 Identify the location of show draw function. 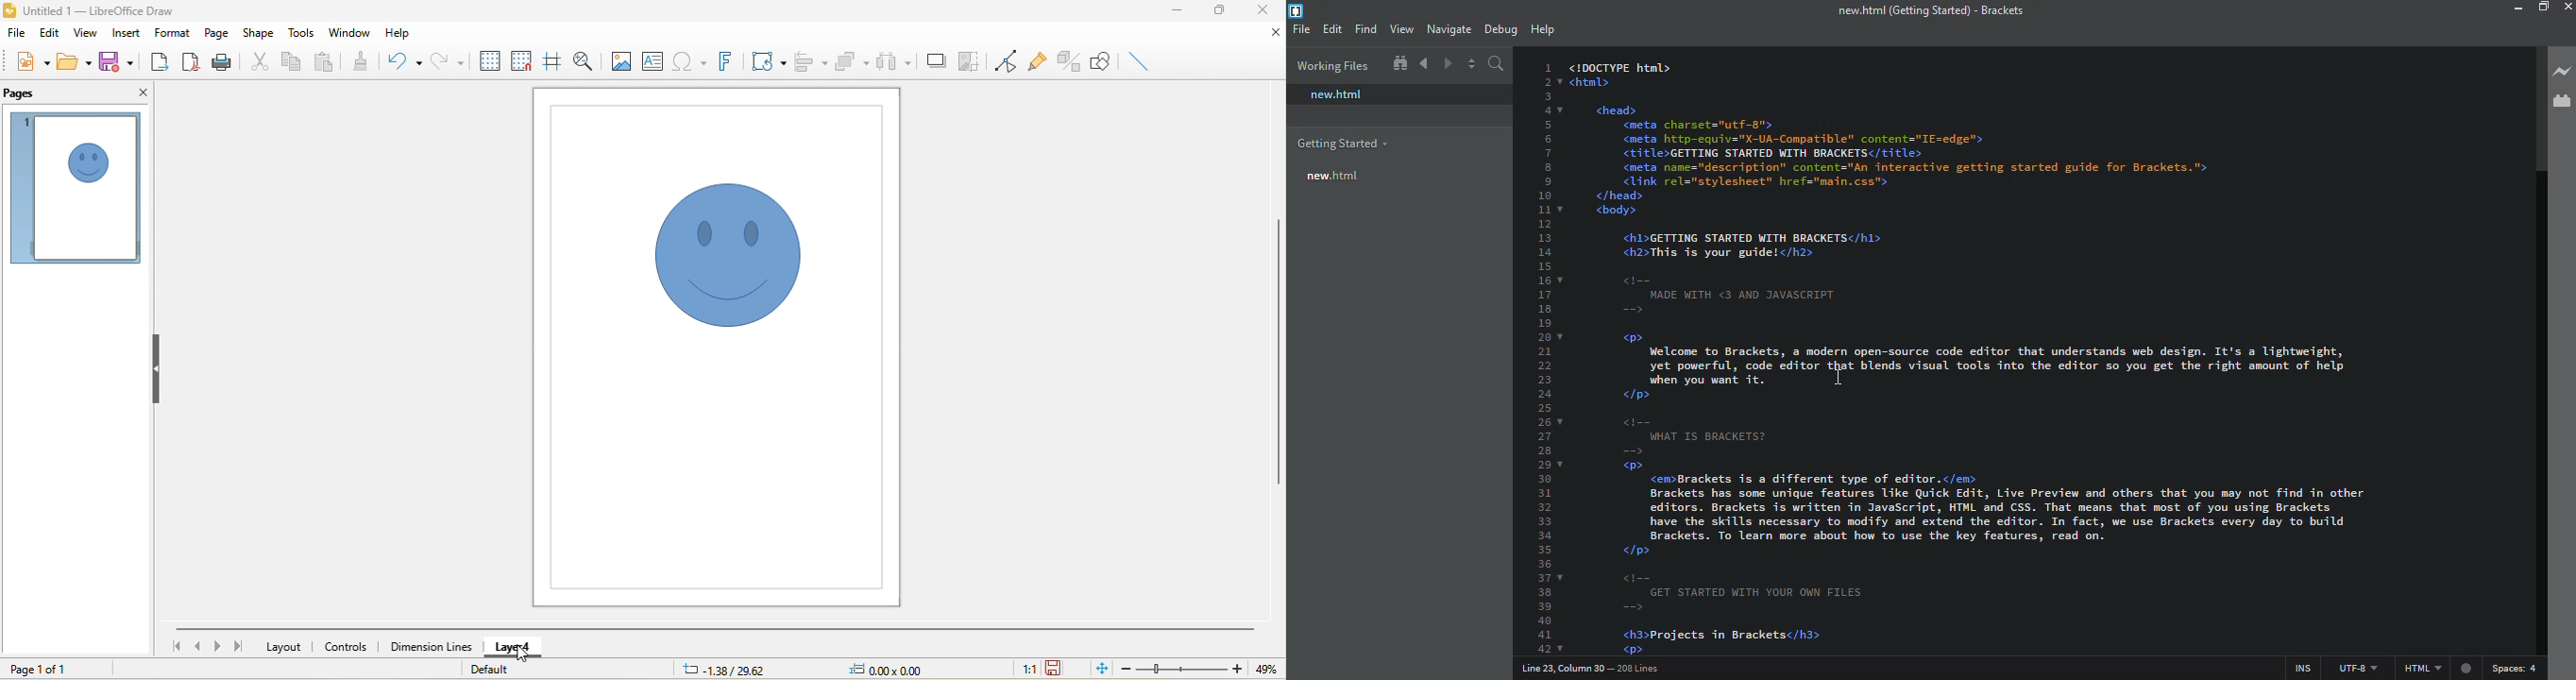
(1099, 61).